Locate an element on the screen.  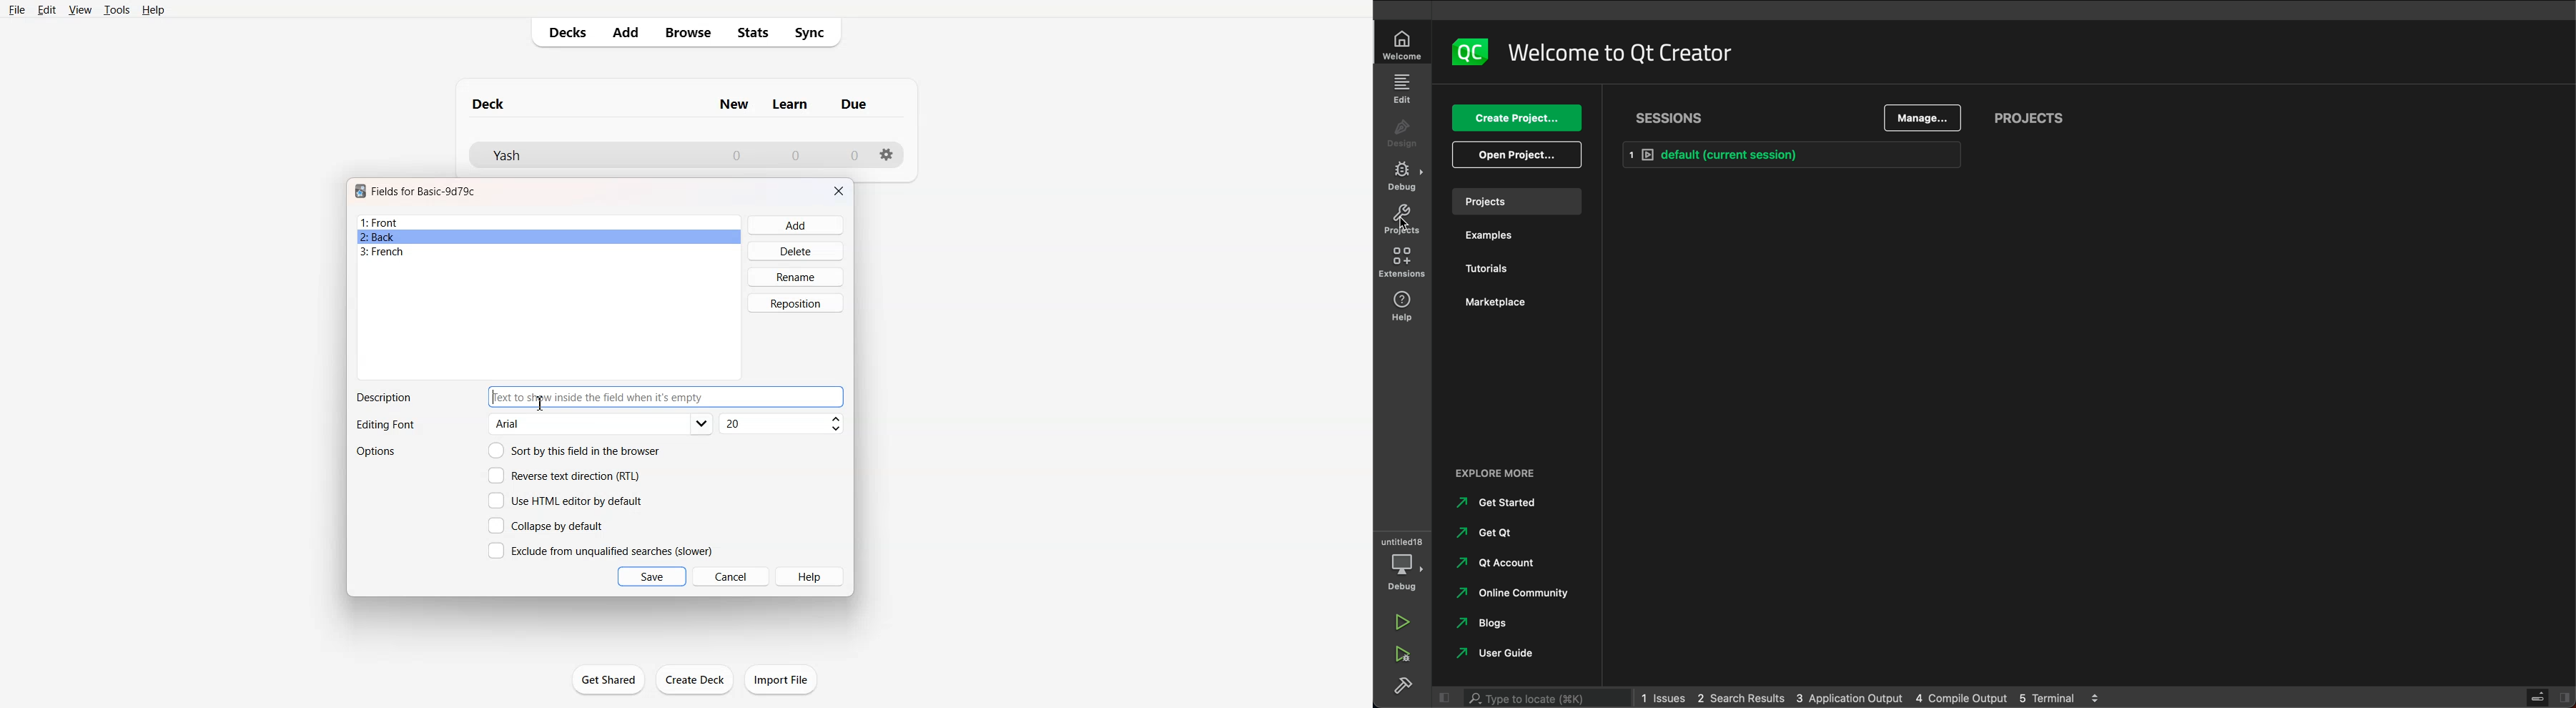
Column name is located at coordinates (734, 104).